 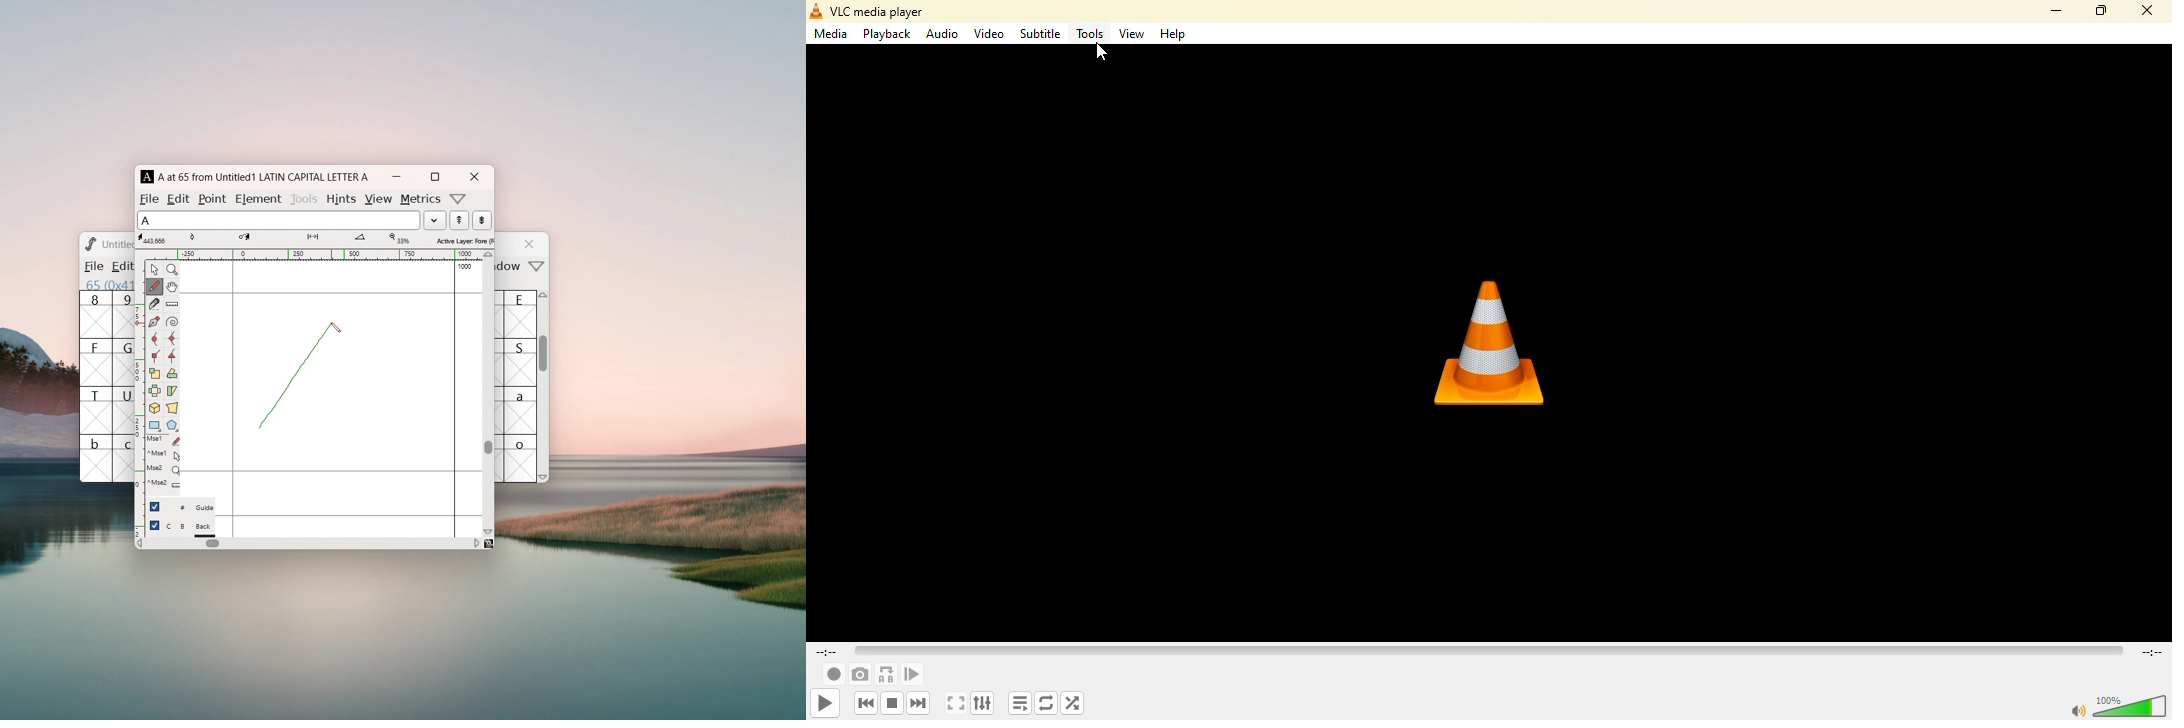 I want to click on file, so click(x=149, y=199).